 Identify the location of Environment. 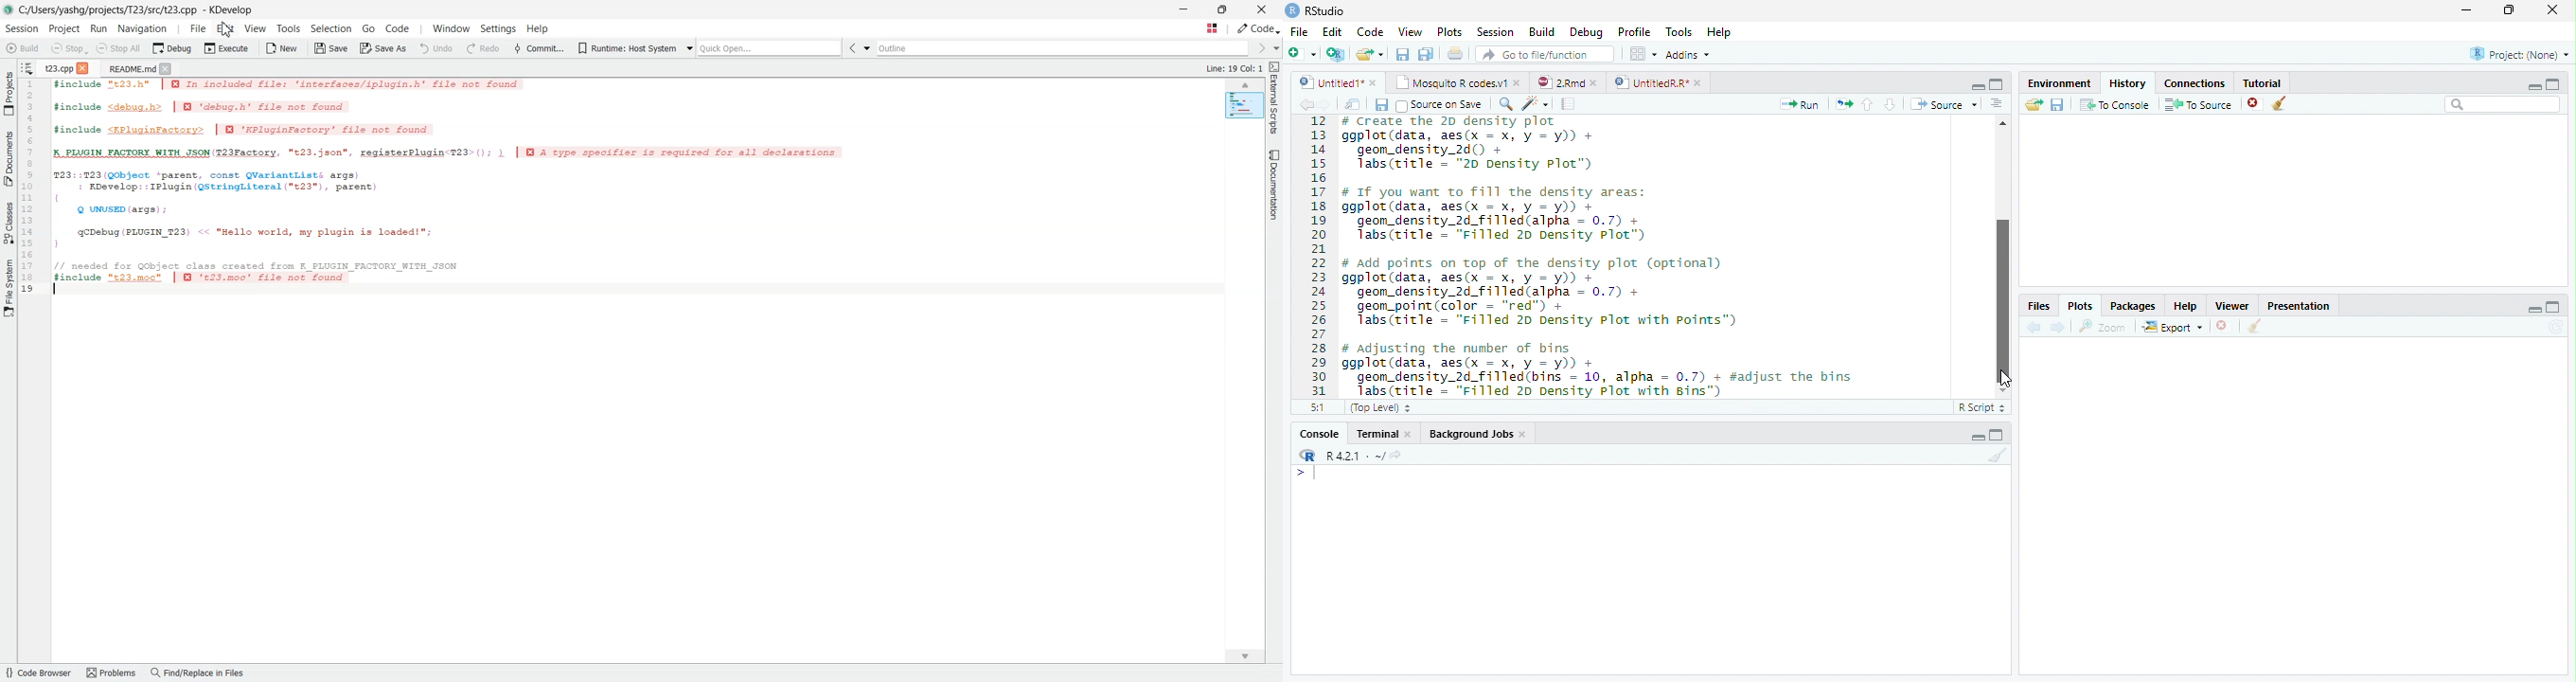
(2057, 83).